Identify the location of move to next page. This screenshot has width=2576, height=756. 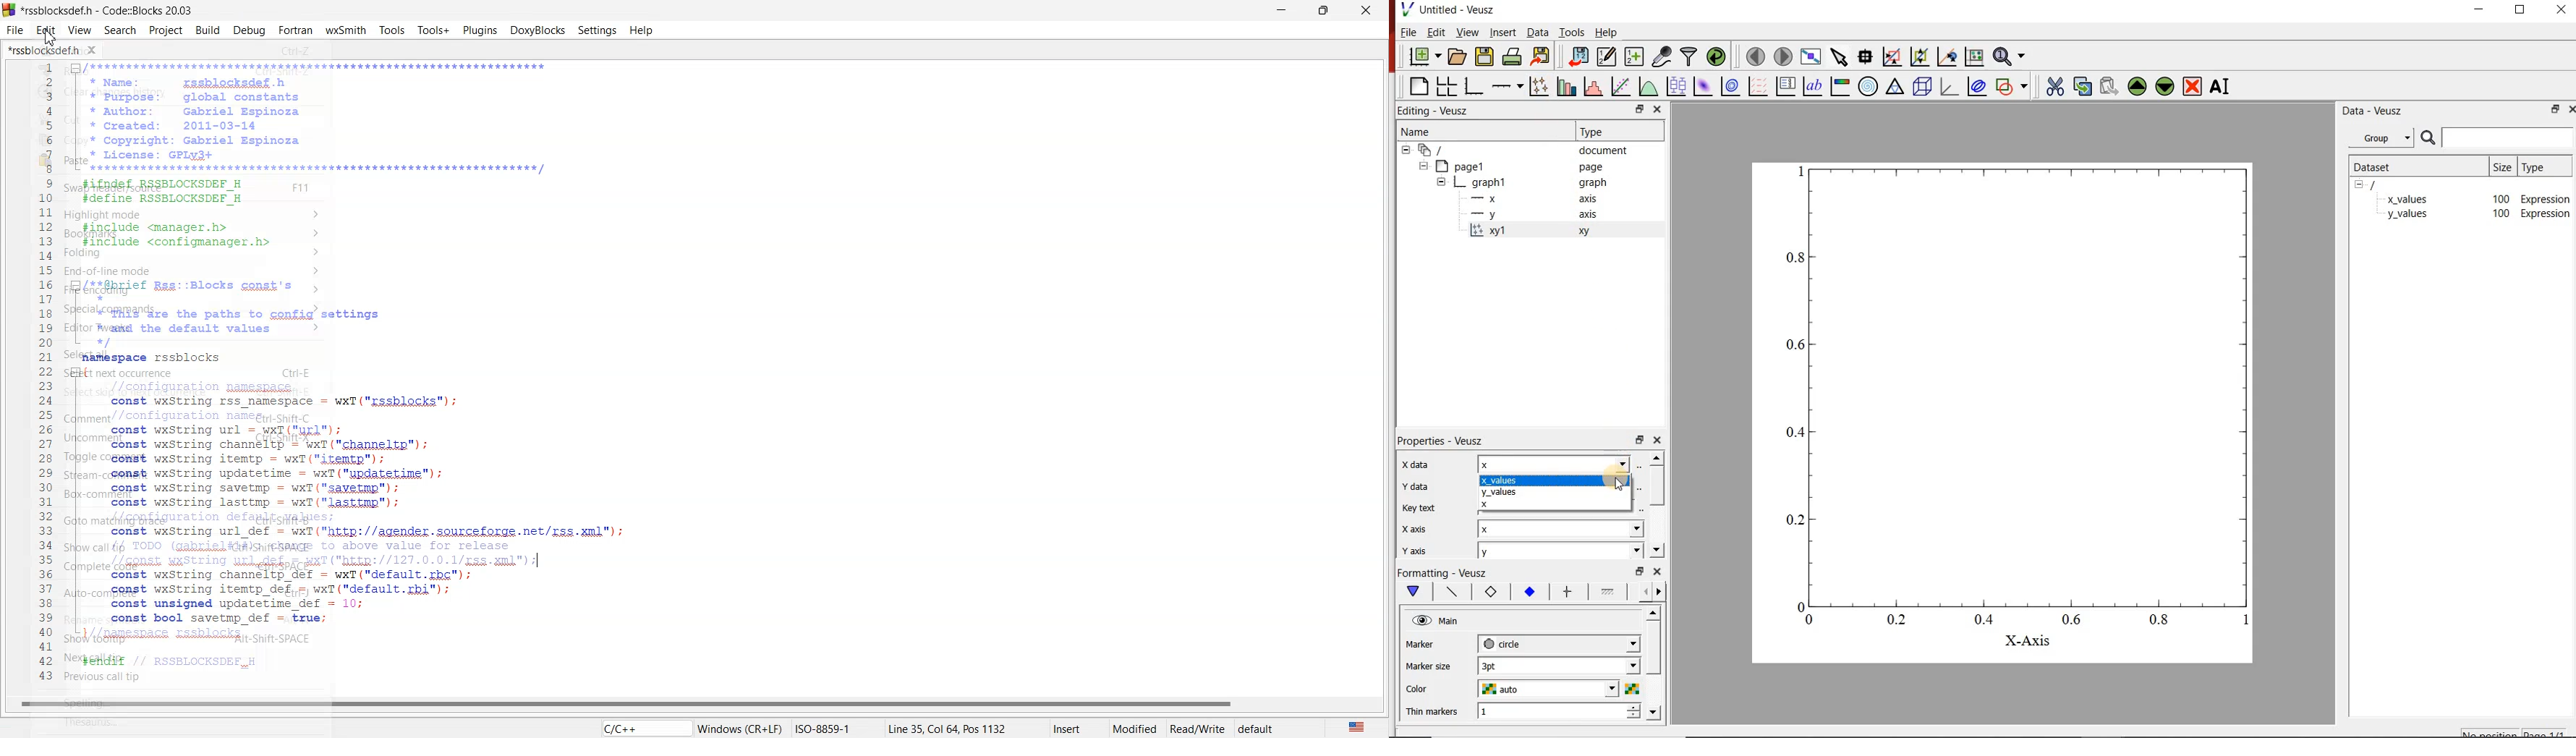
(1784, 57).